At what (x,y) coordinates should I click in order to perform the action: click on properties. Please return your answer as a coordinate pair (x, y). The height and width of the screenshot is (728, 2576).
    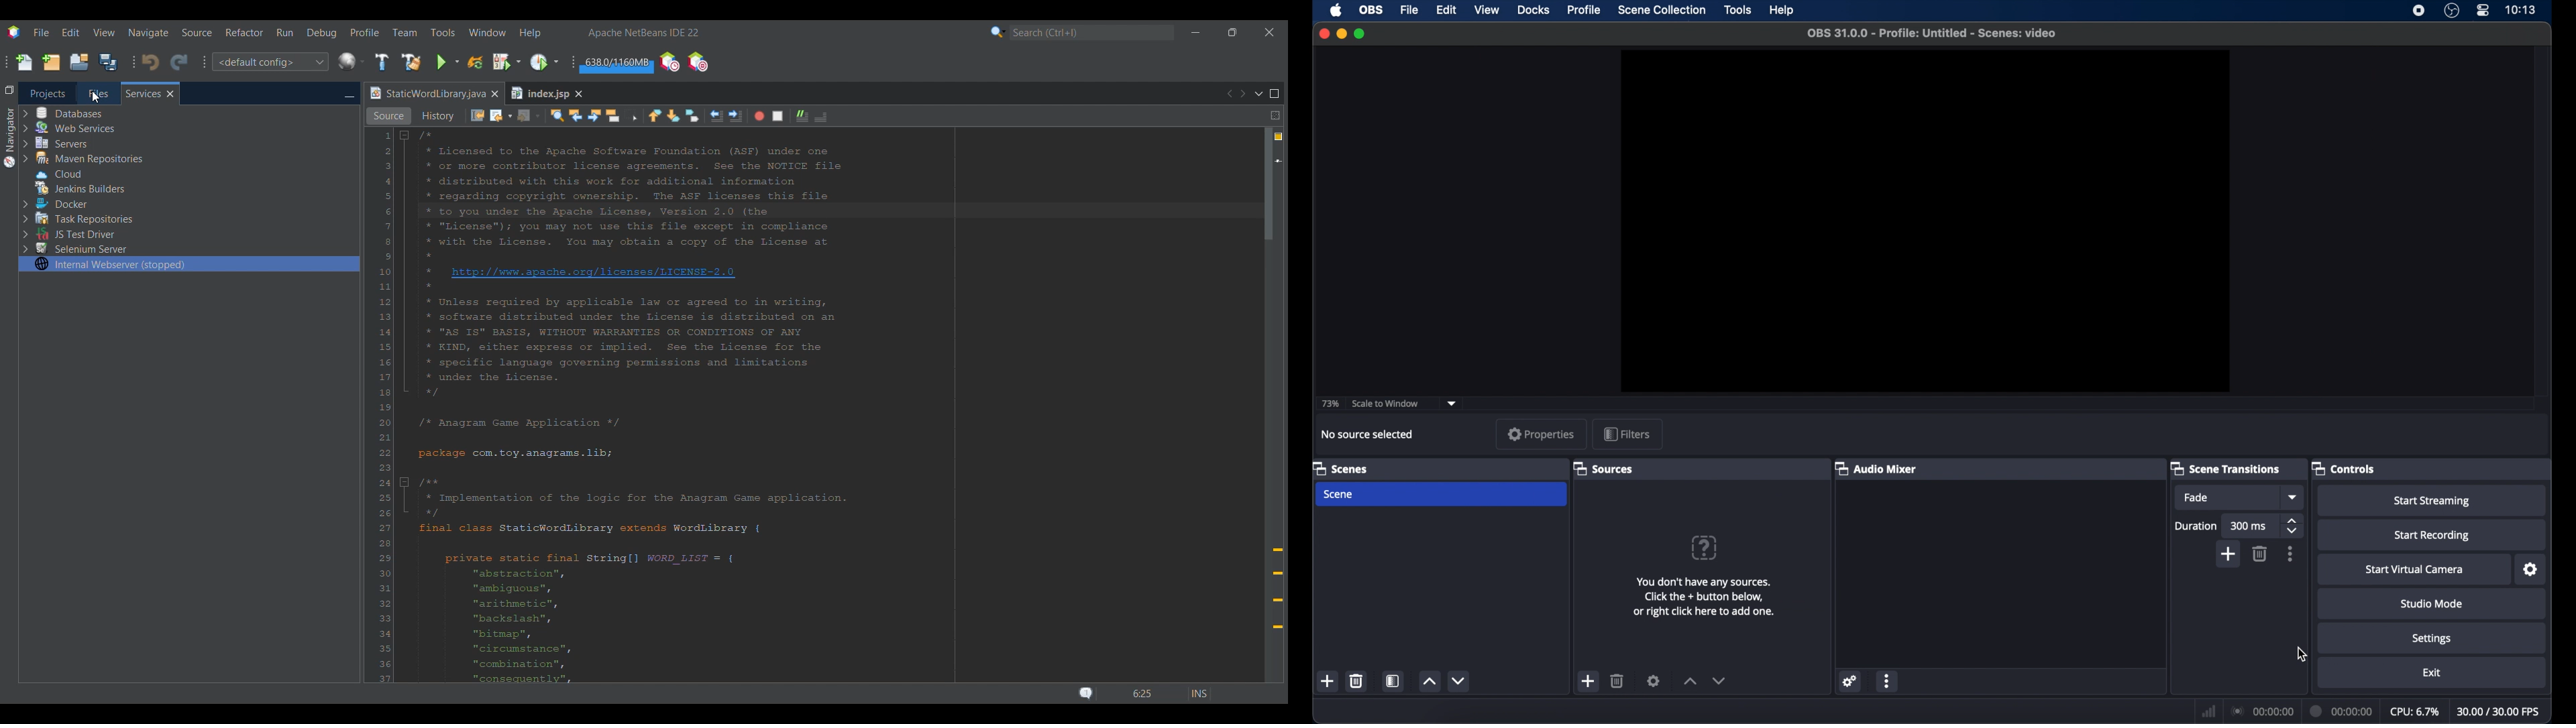
    Looking at the image, I should click on (1541, 434).